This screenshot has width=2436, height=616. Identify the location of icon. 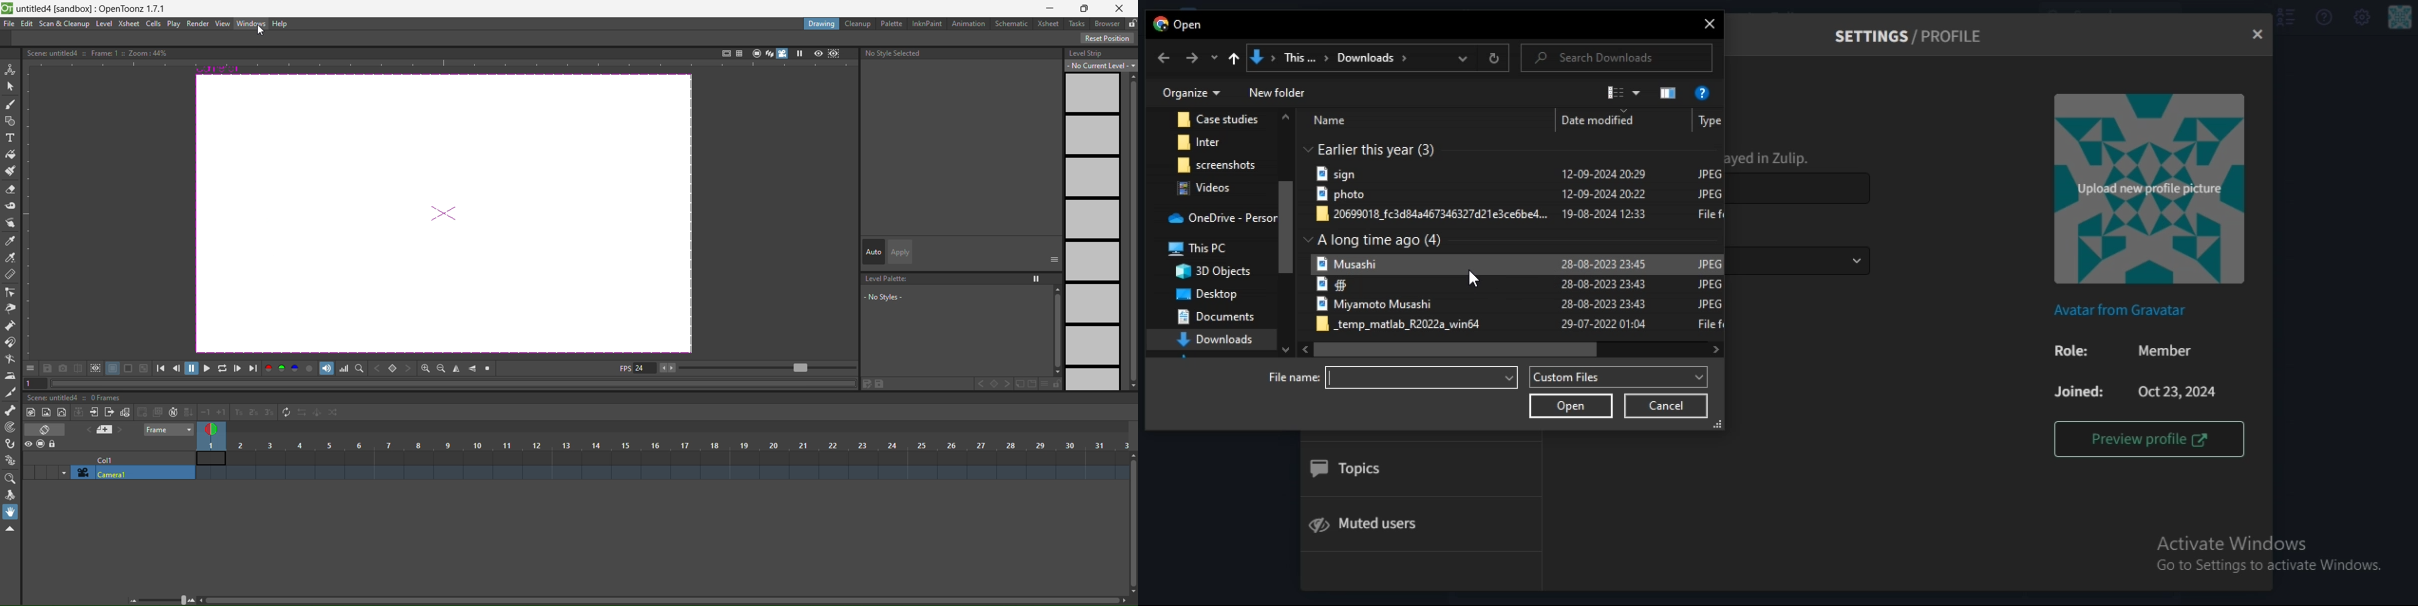
(1670, 92).